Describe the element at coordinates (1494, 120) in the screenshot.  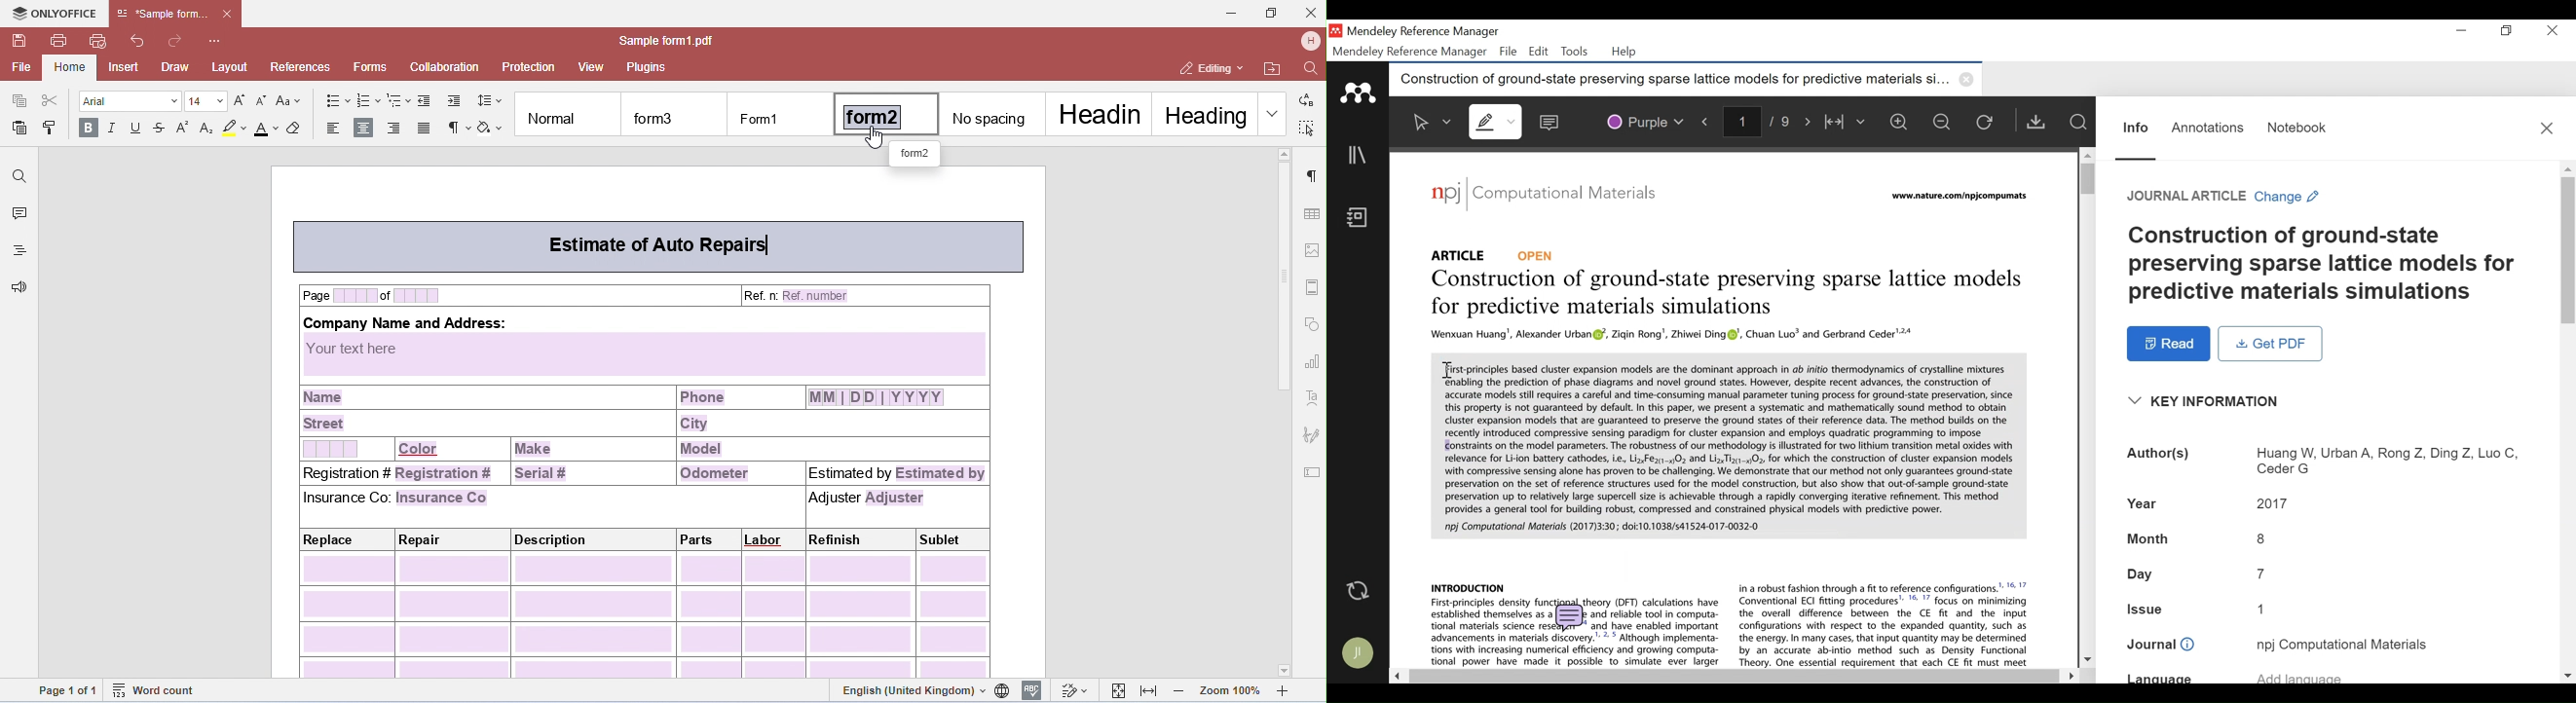
I see `Highlights` at that location.